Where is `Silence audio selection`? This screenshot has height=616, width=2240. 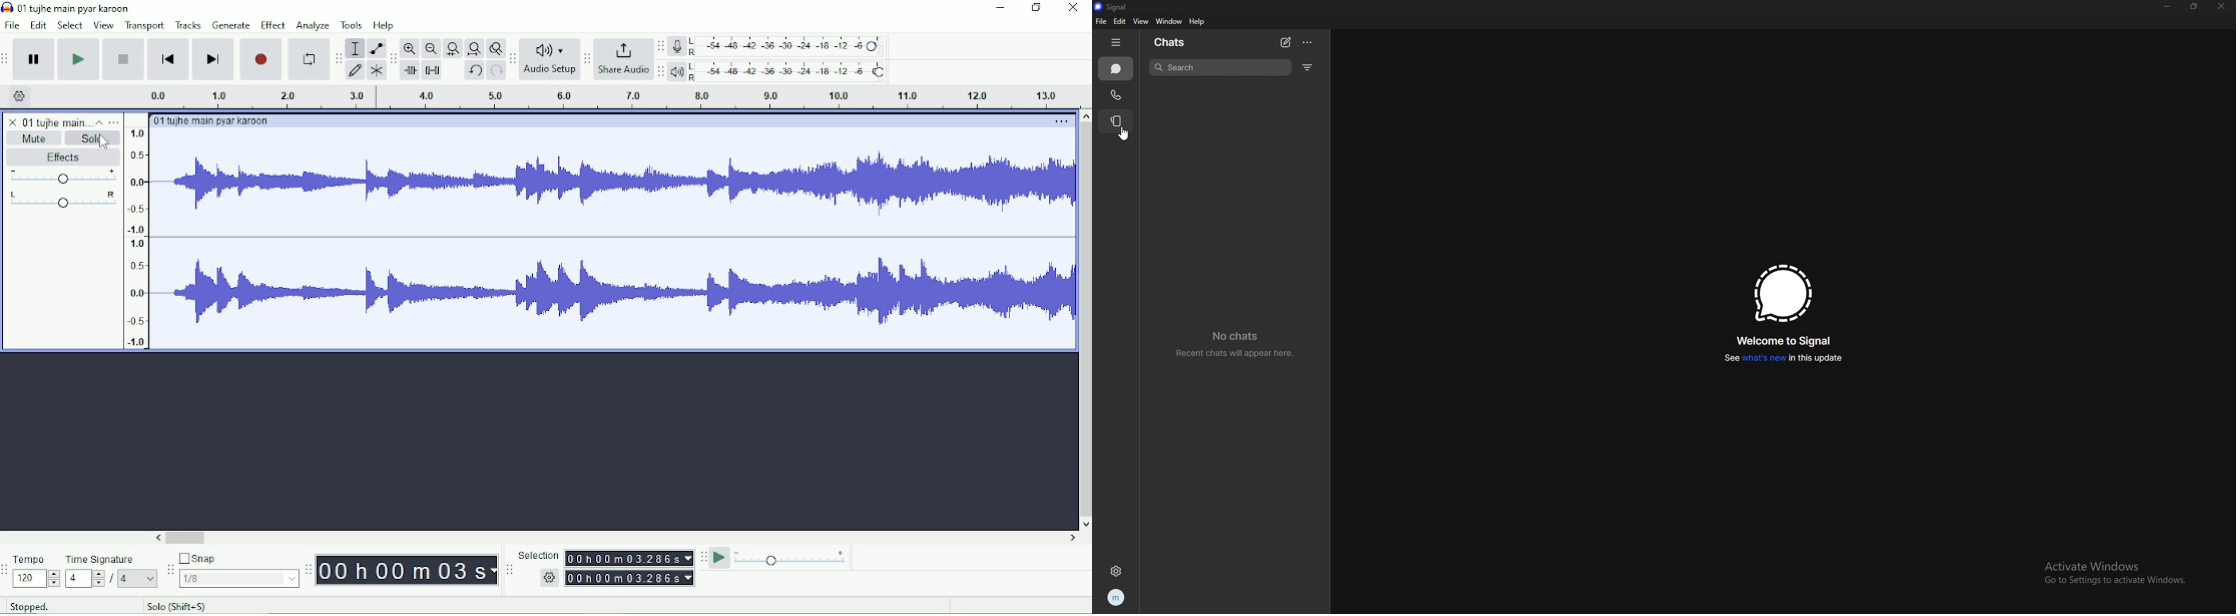 Silence audio selection is located at coordinates (432, 70).